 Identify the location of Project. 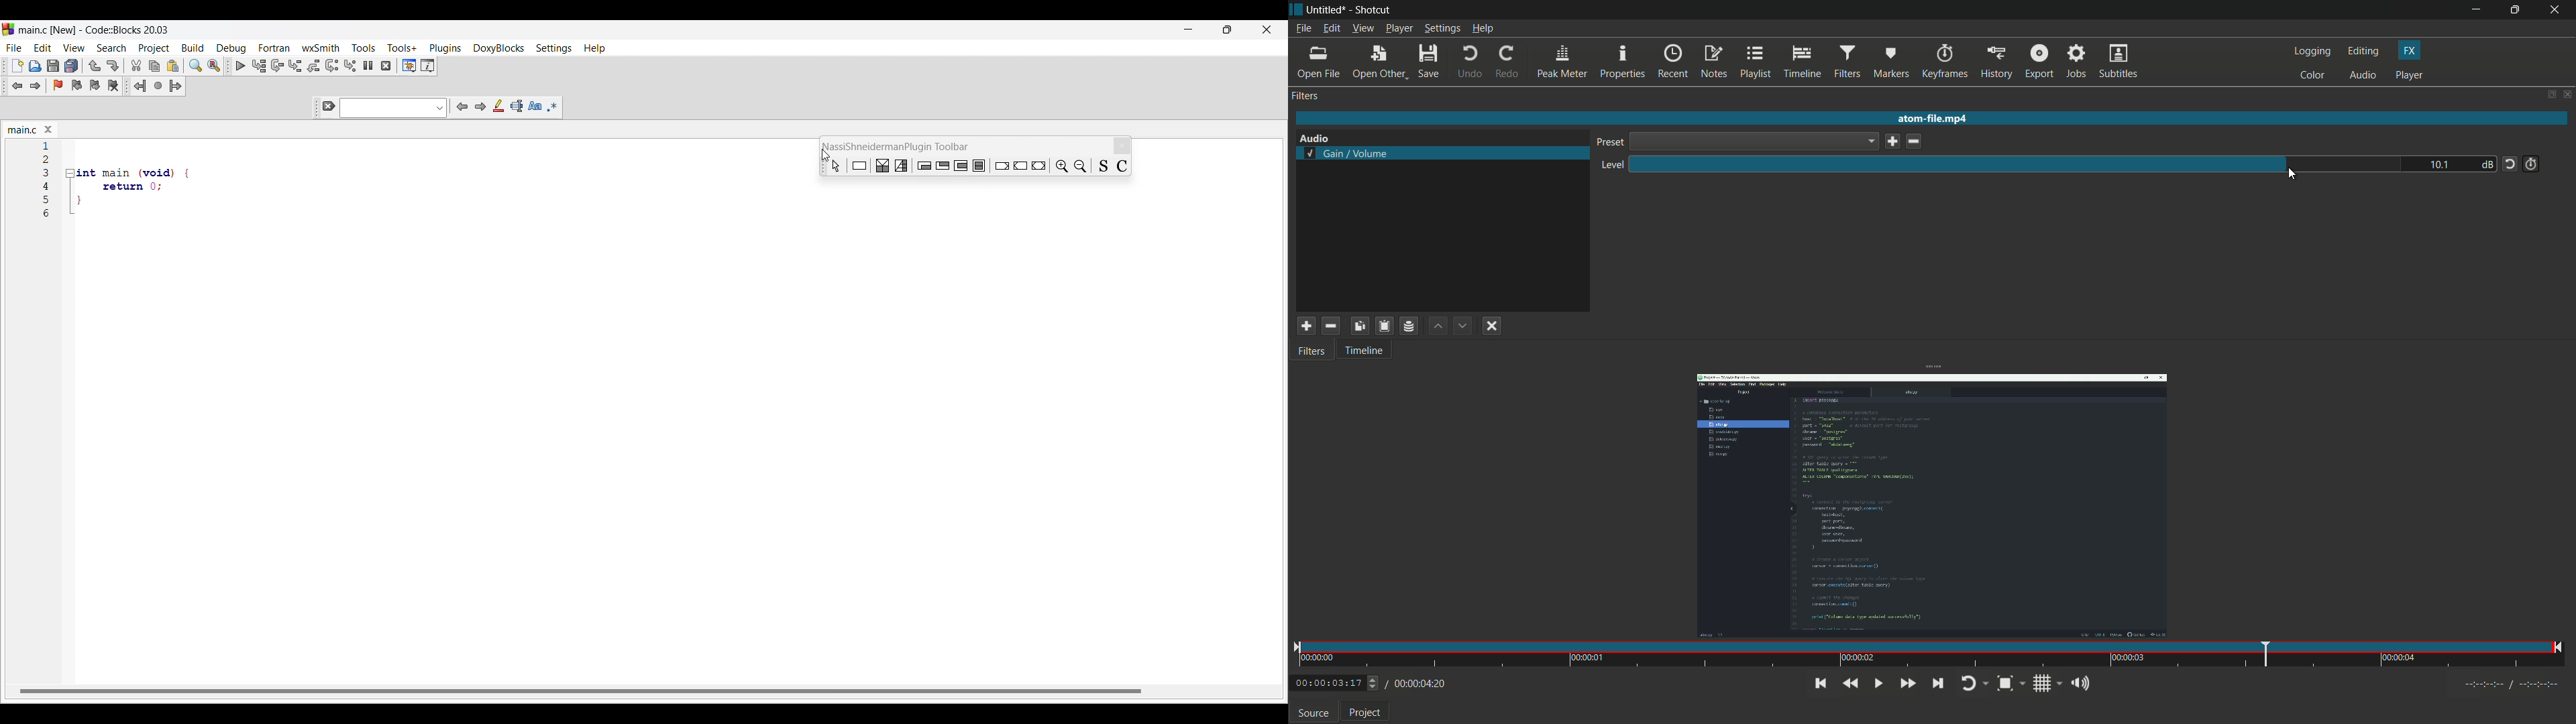
(1364, 713).